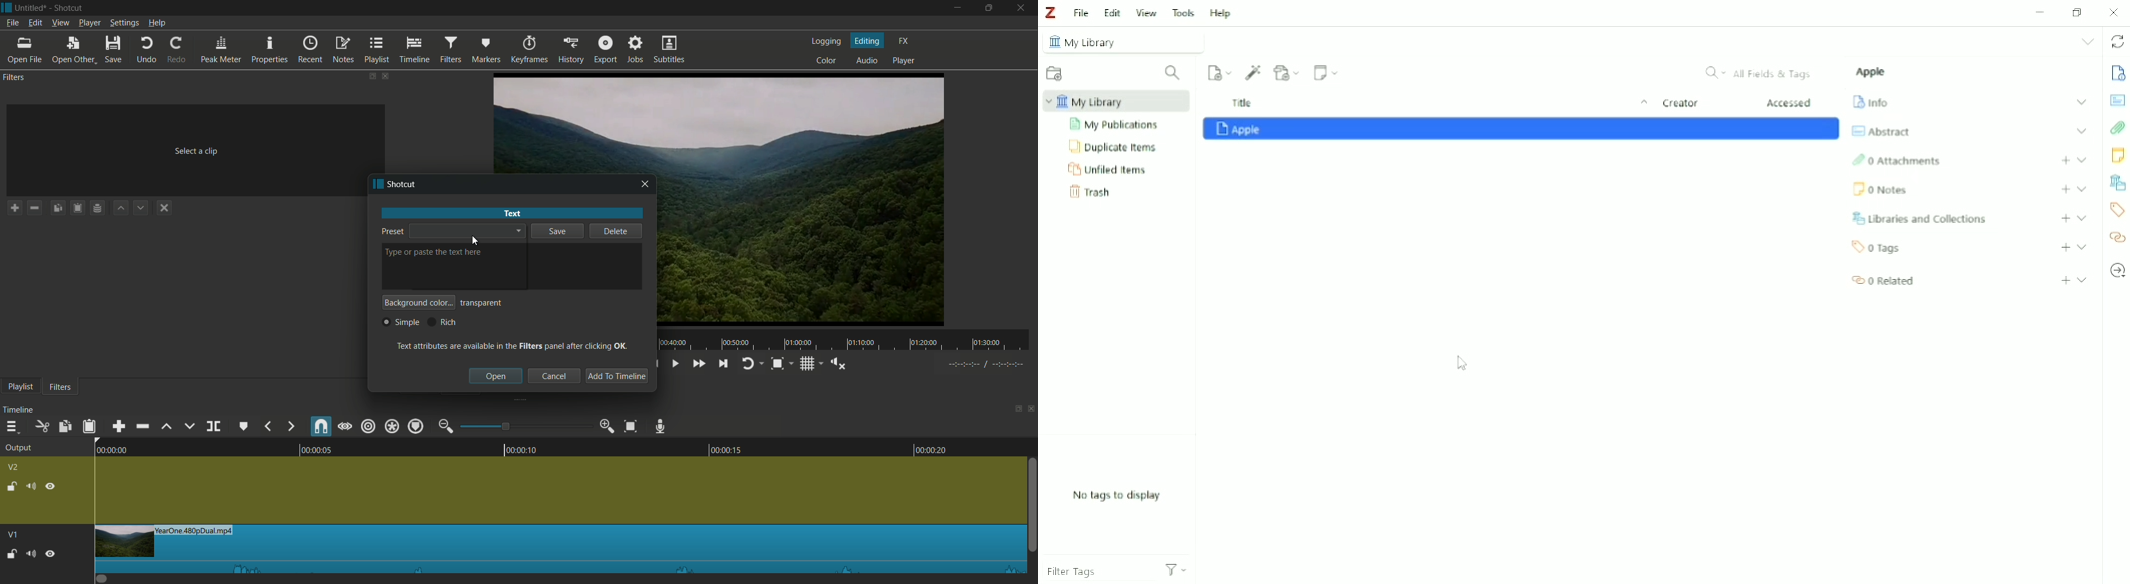 The width and height of the screenshot is (2156, 588). What do you see at coordinates (1053, 73) in the screenshot?
I see `New Collection` at bounding box center [1053, 73].